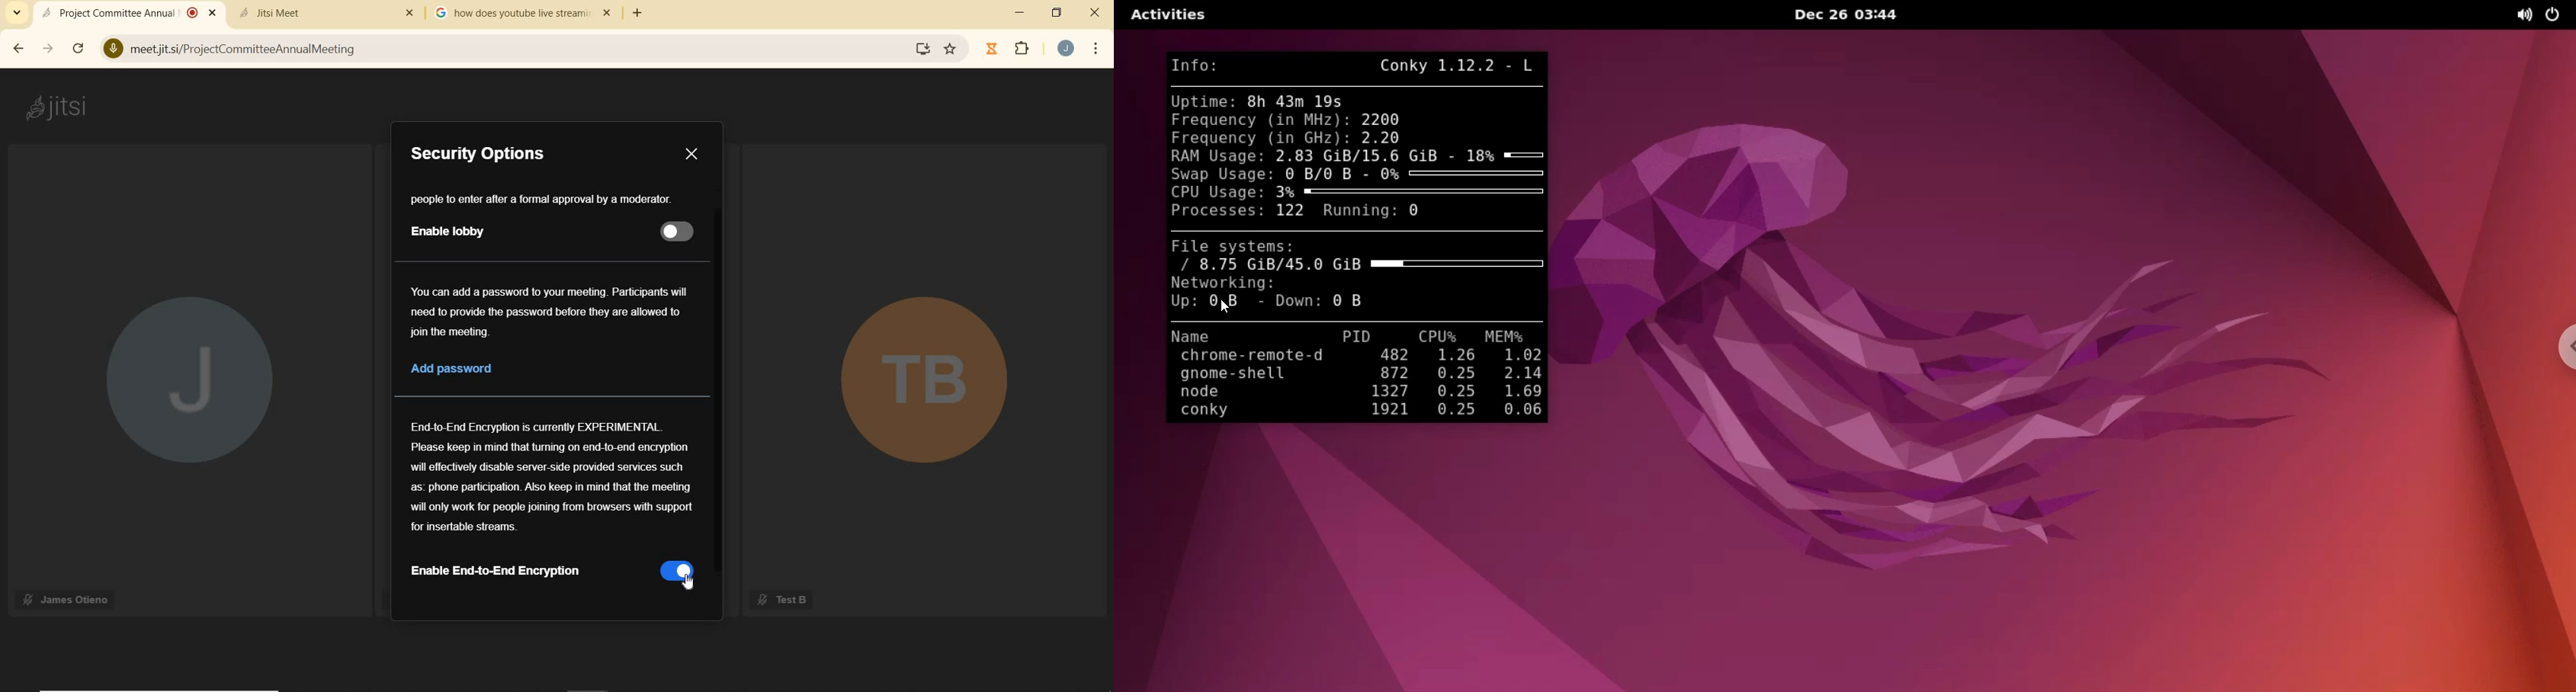 Image resolution: width=2576 pixels, height=700 pixels. I want to click on meetjitsi/ProjectCommitteeAnnualMeeting, so click(507, 50).